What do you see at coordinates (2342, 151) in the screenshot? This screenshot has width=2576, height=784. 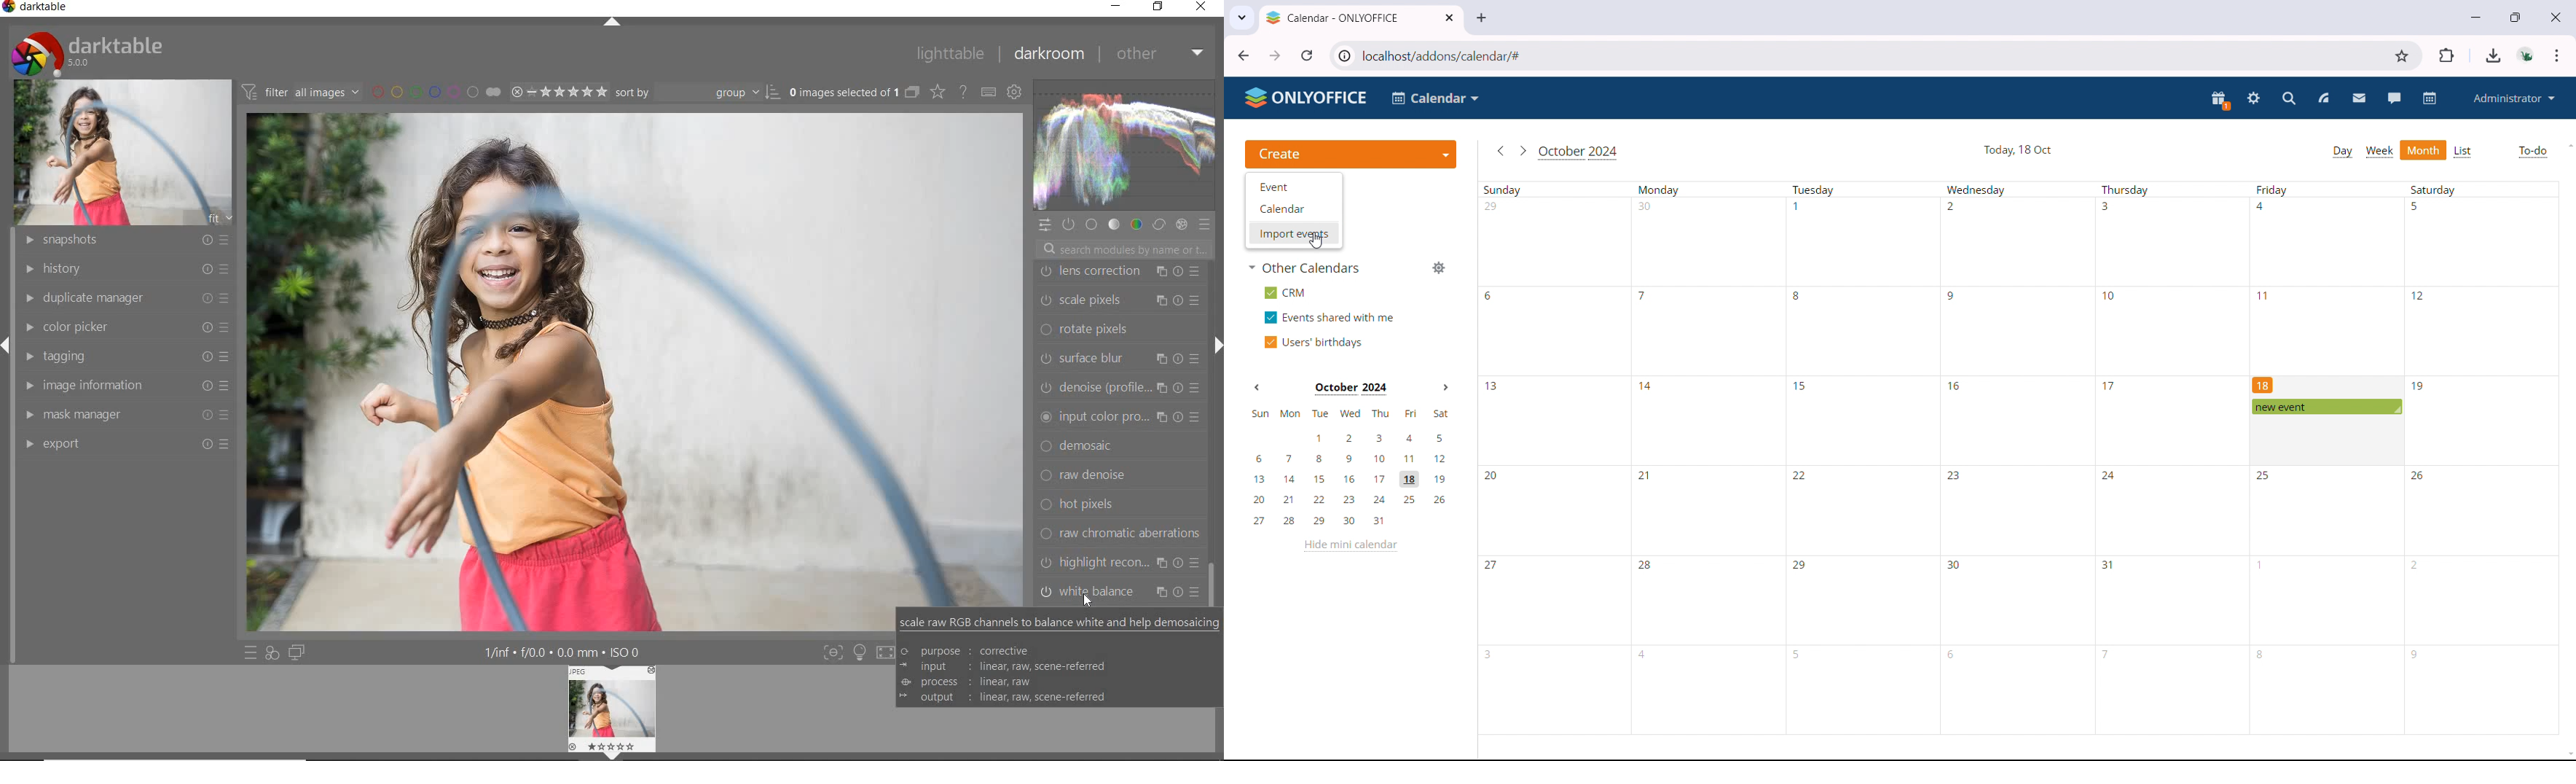 I see `day` at bounding box center [2342, 151].